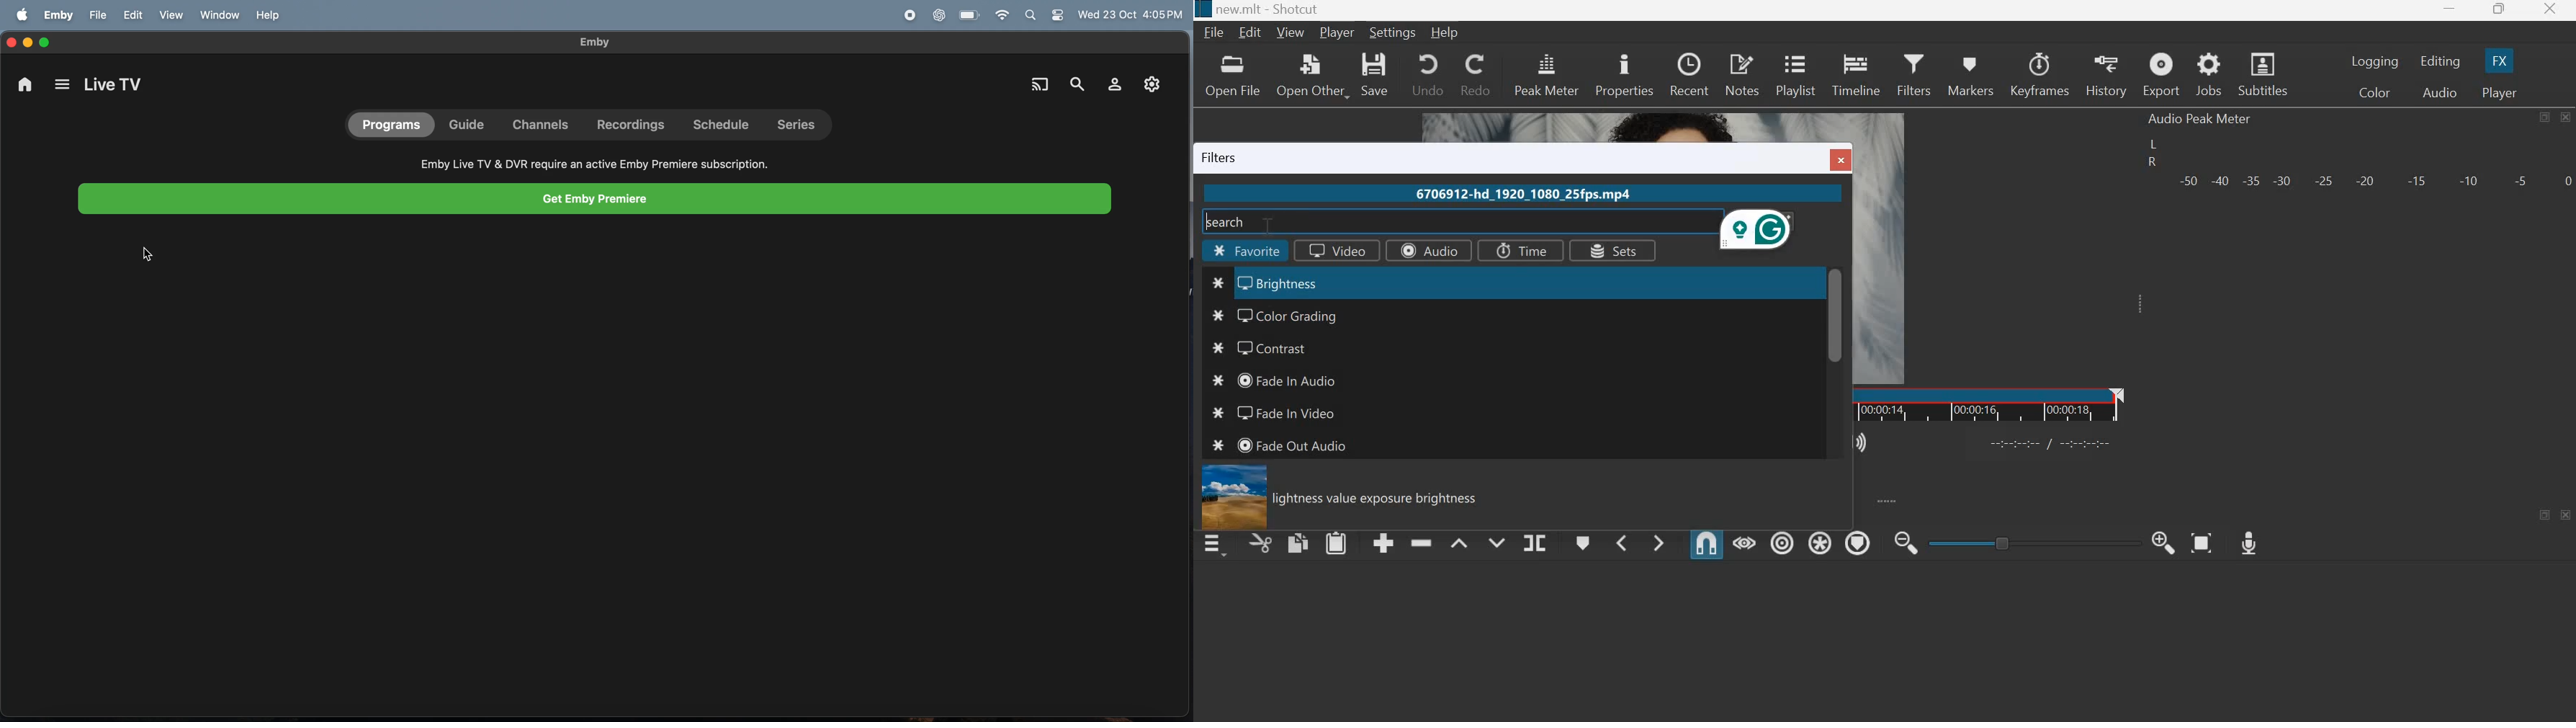 The image size is (2576, 728). What do you see at coordinates (1621, 542) in the screenshot?
I see `Previous Marker` at bounding box center [1621, 542].